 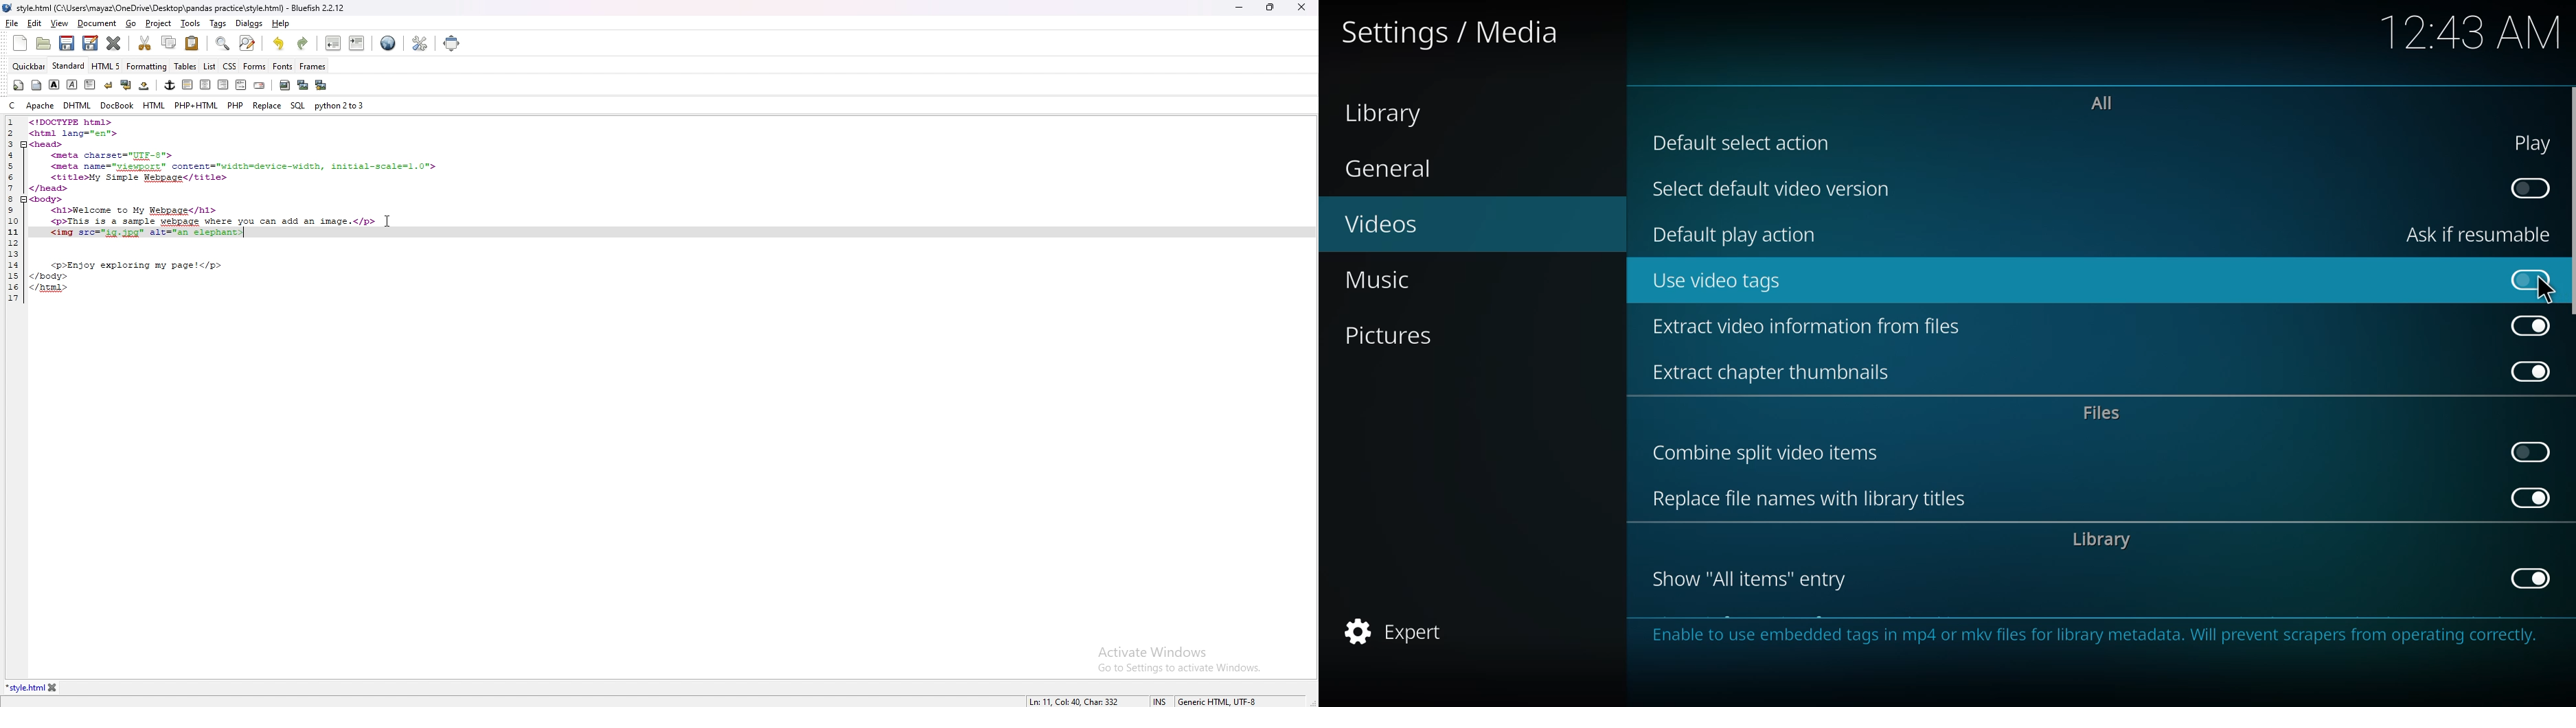 I want to click on edit, so click(x=34, y=23).